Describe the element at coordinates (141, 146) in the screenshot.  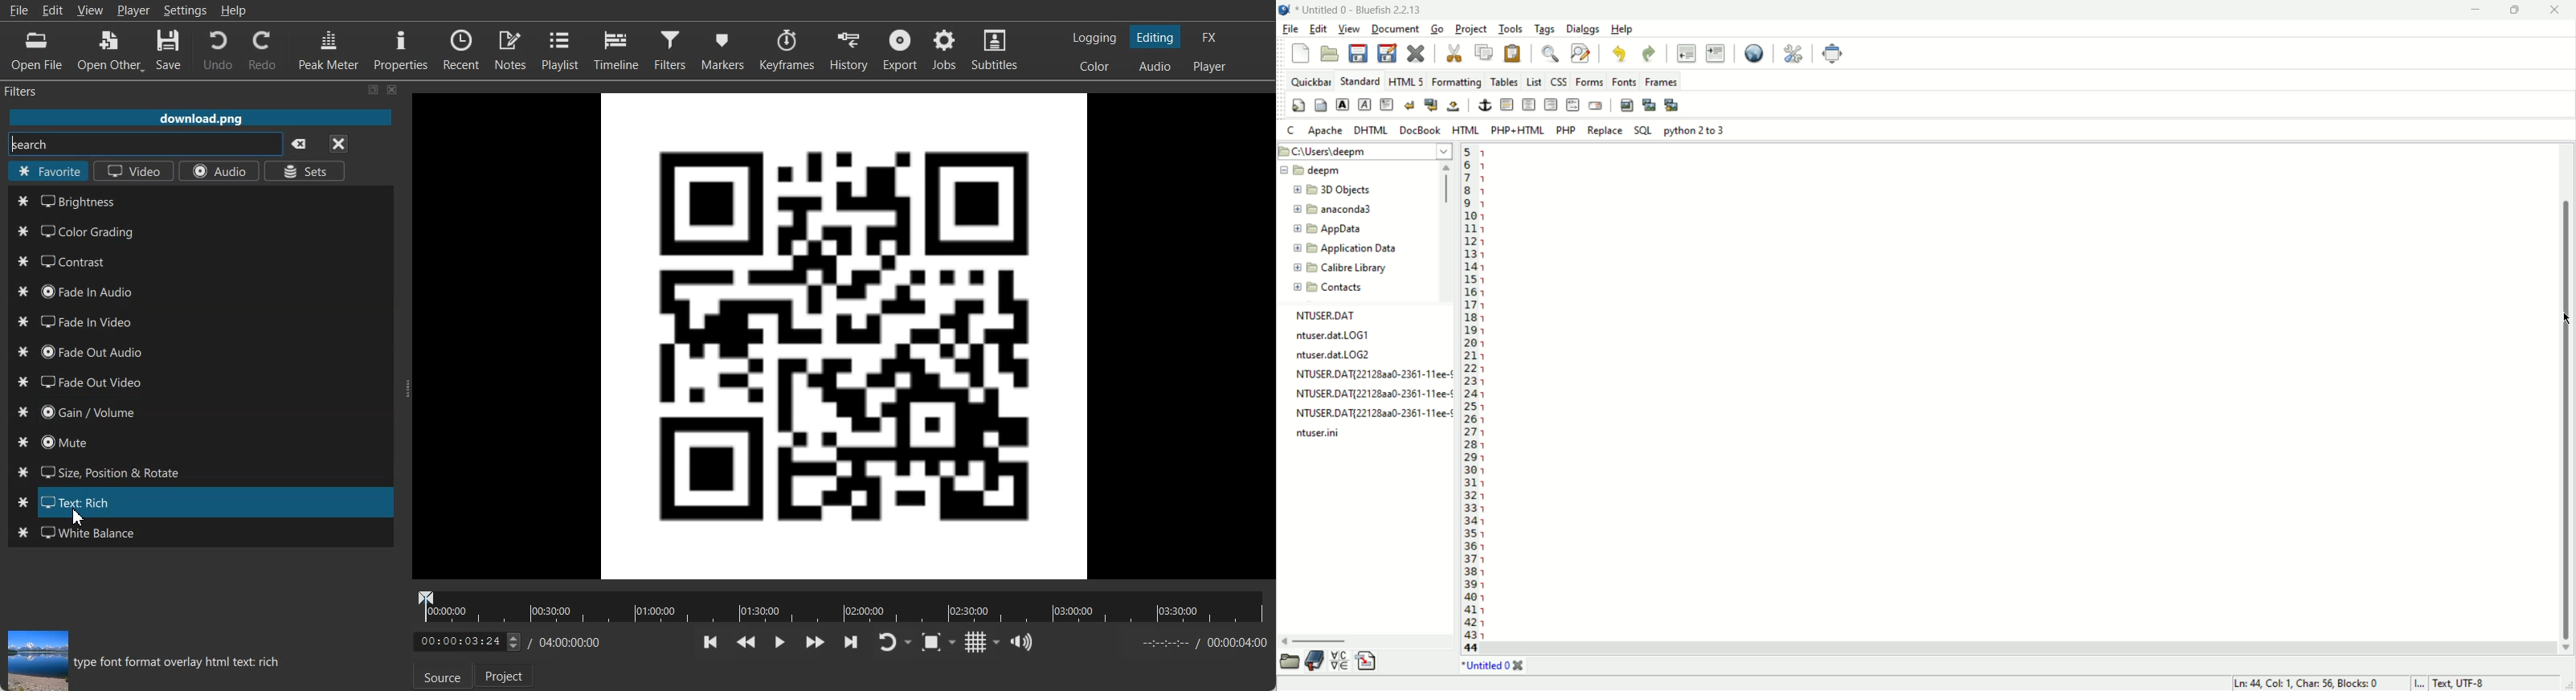
I see `Search bar` at that location.